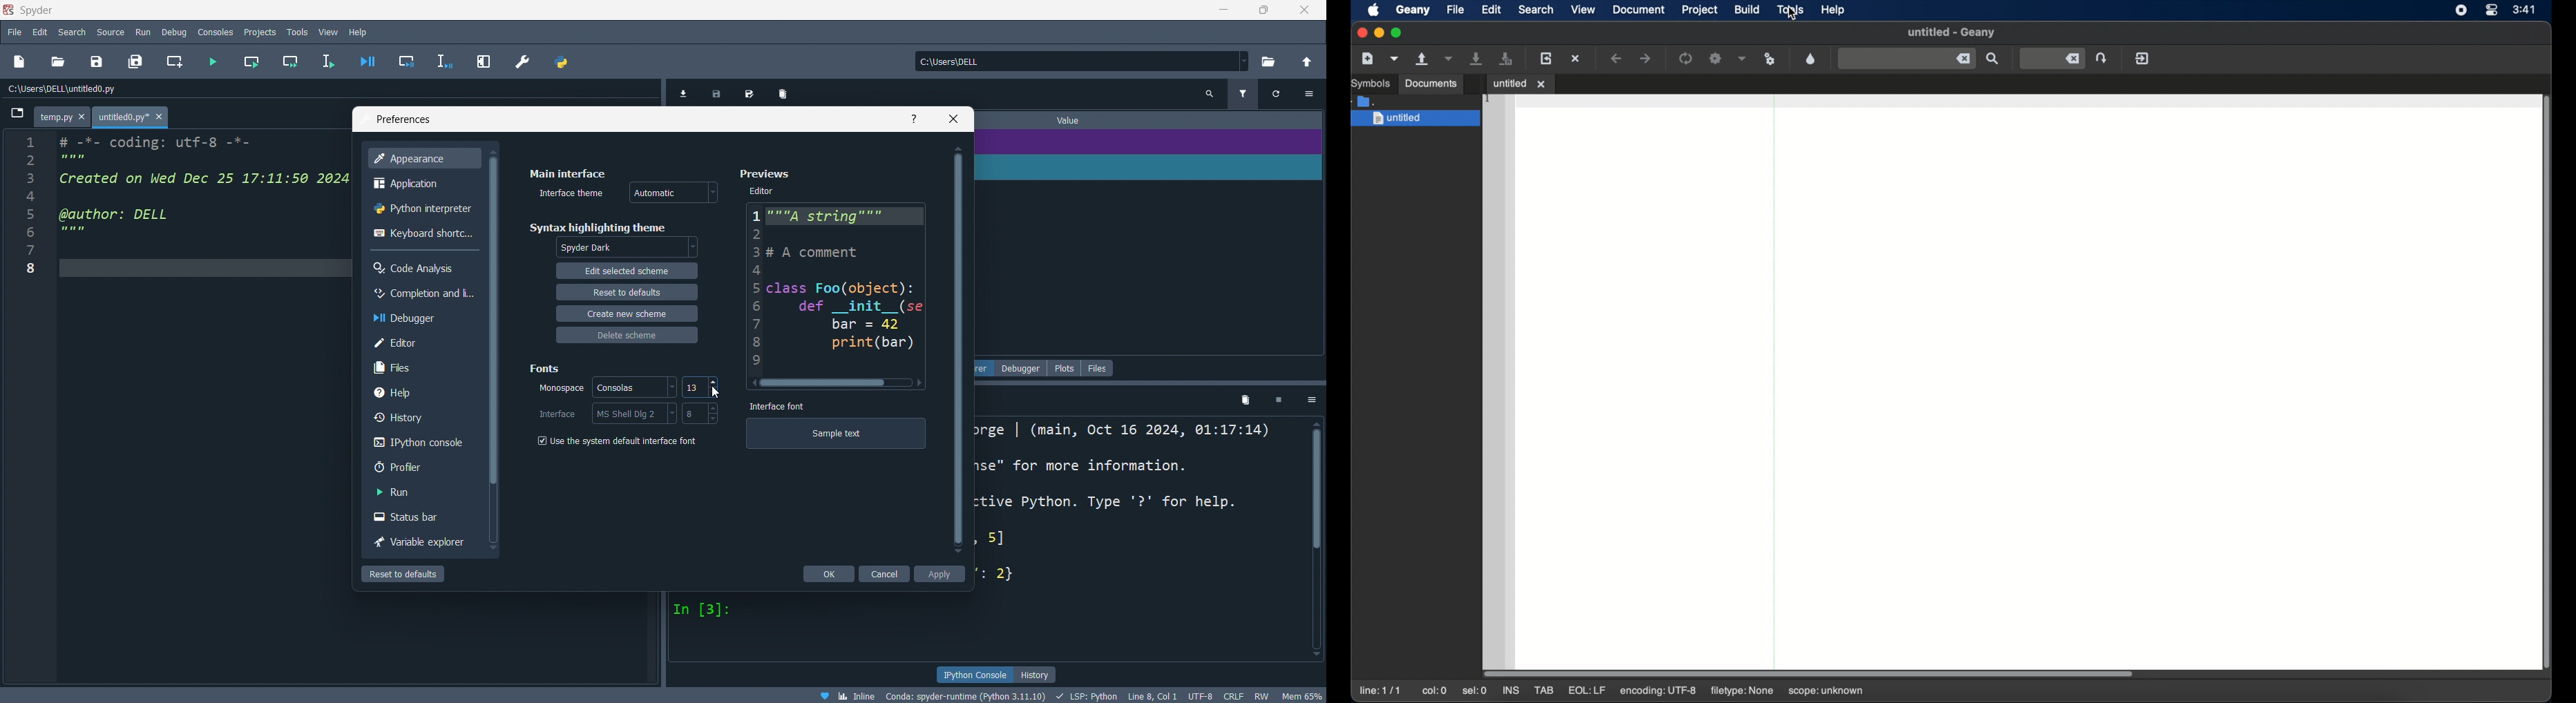 This screenshot has height=728, width=2576. I want to click on create new scheme, so click(628, 314).